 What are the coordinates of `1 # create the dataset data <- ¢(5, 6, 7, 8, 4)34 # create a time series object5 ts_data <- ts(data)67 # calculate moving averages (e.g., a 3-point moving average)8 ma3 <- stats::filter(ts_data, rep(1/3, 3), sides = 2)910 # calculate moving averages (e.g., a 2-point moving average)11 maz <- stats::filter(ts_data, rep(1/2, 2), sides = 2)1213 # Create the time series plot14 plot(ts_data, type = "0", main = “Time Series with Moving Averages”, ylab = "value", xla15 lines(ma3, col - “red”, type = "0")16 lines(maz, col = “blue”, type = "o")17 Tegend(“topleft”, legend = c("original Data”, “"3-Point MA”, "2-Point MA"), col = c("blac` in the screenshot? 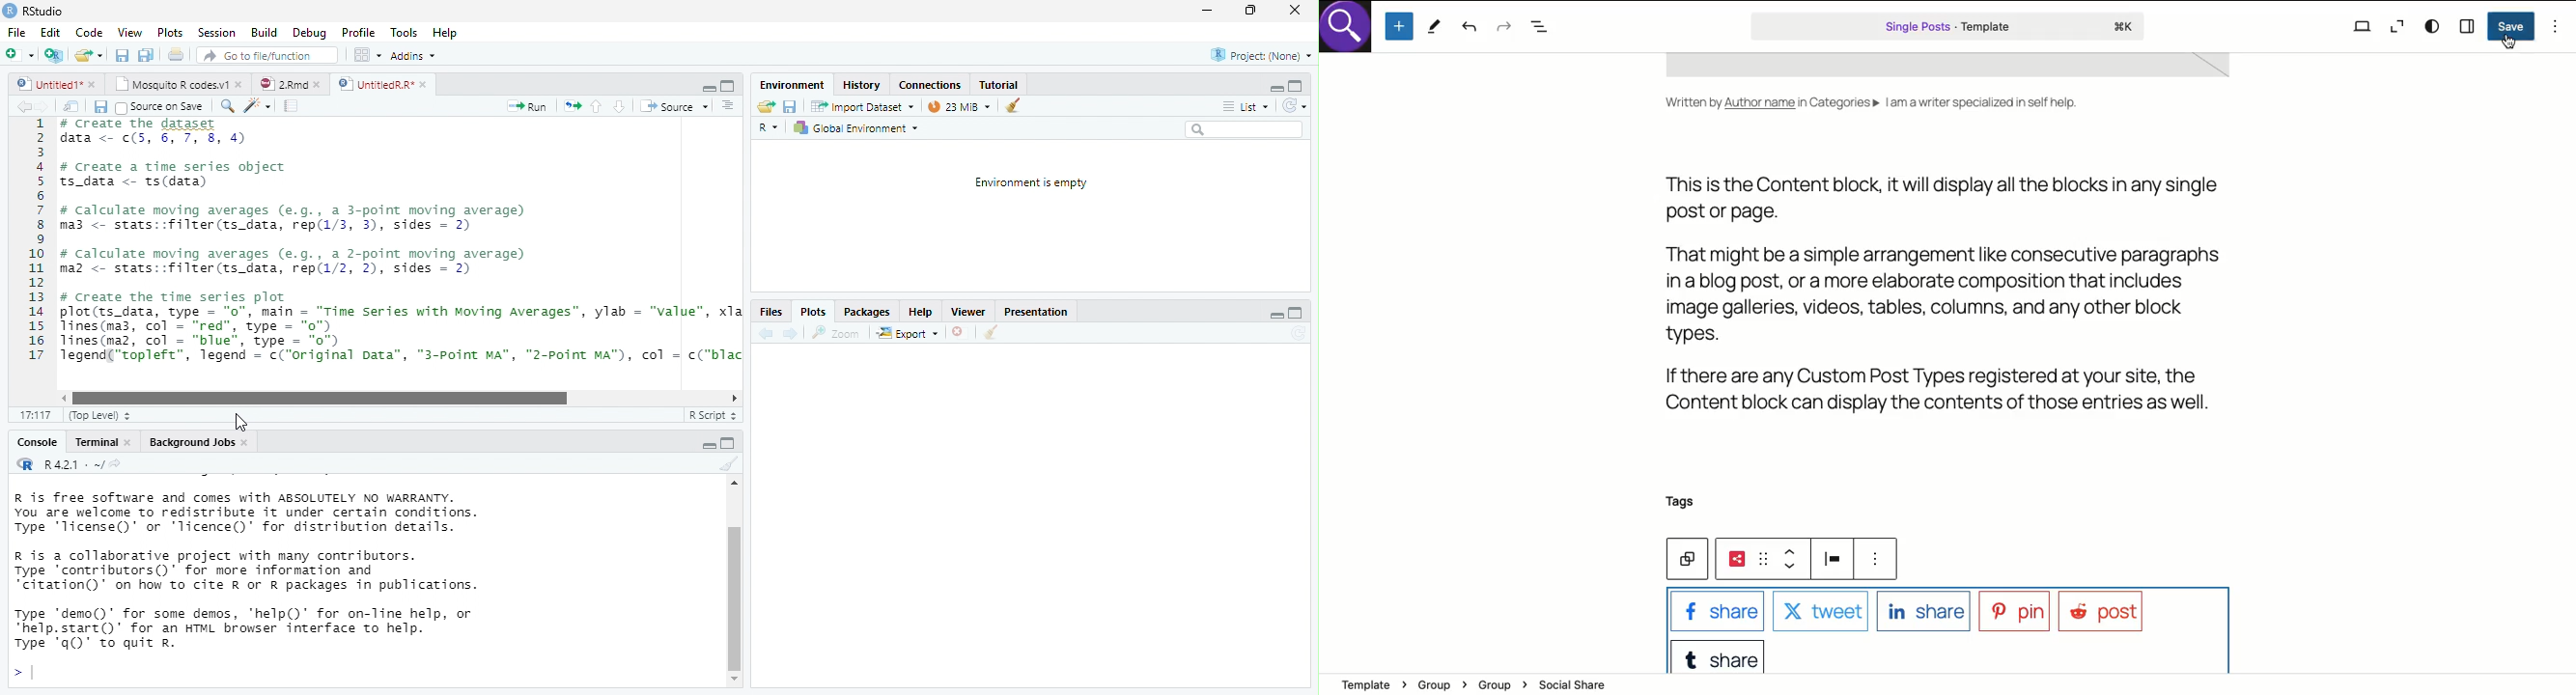 It's located at (385, 252).